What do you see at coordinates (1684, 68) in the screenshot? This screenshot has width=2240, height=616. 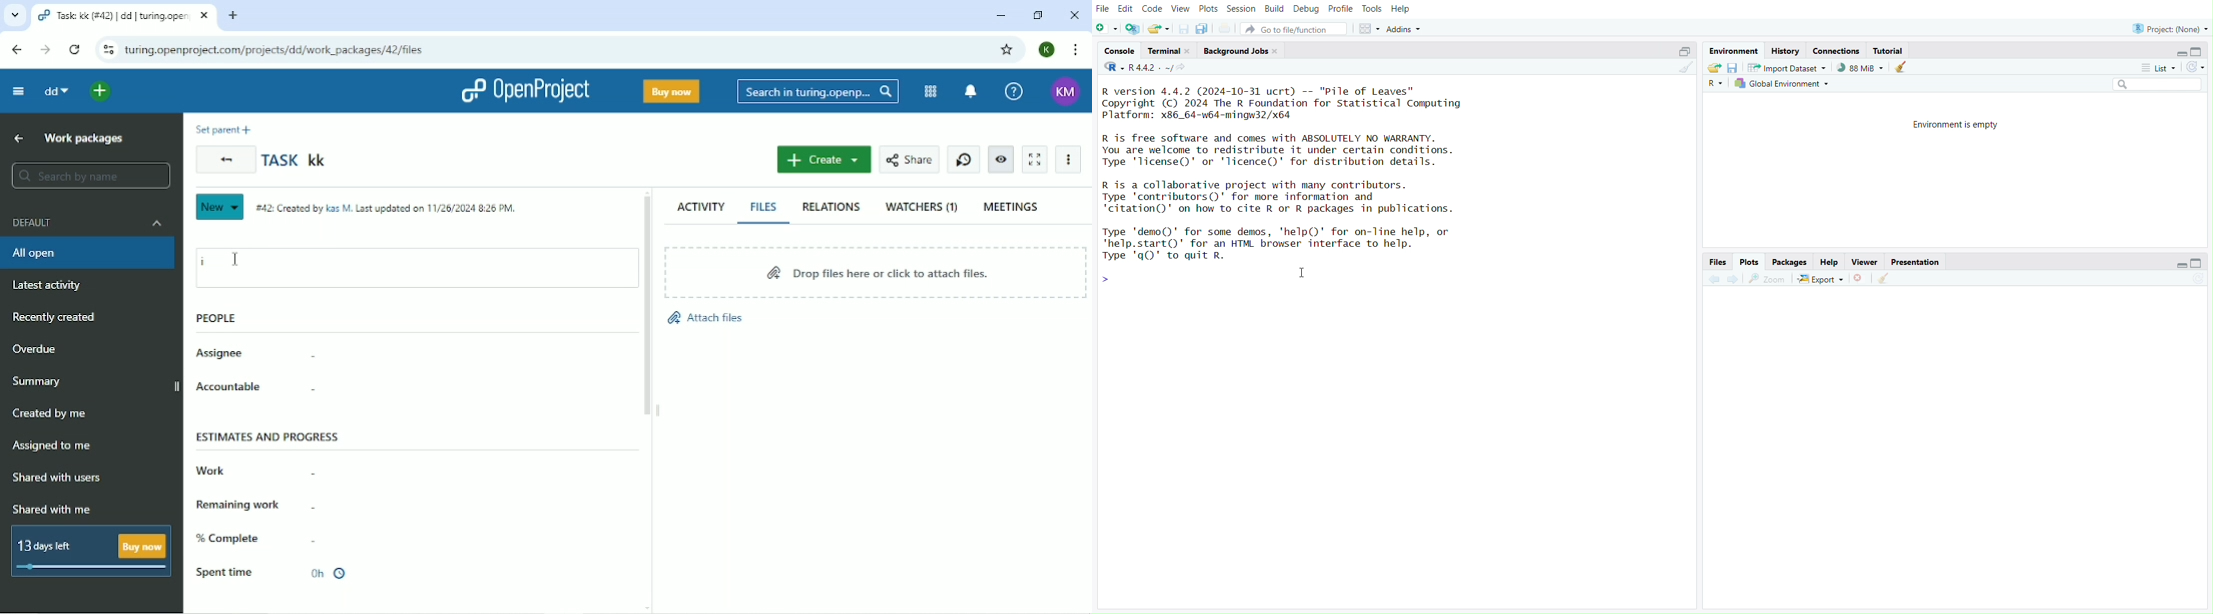 I see `Clear console (Ctrl + L)` at bounding box center [1684, 68].